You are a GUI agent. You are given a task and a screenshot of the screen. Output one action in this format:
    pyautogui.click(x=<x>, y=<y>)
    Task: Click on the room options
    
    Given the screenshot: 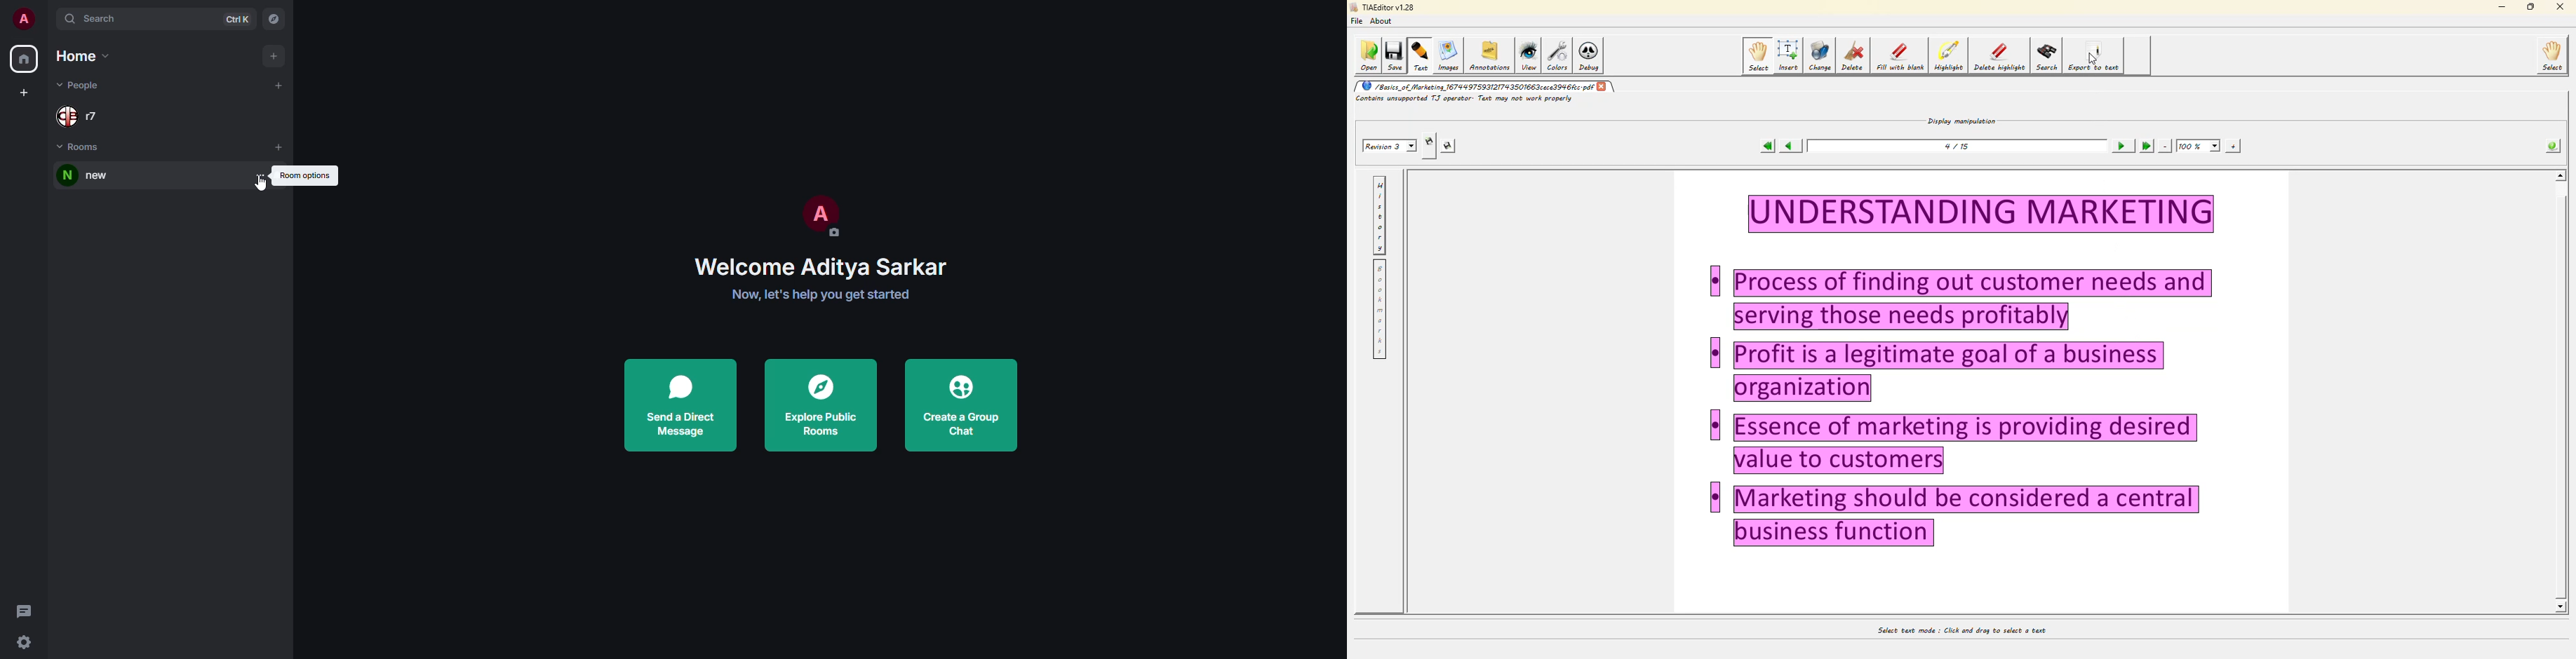 What is the action you would take?
    pyautogui.click(x=305, y=175)
    